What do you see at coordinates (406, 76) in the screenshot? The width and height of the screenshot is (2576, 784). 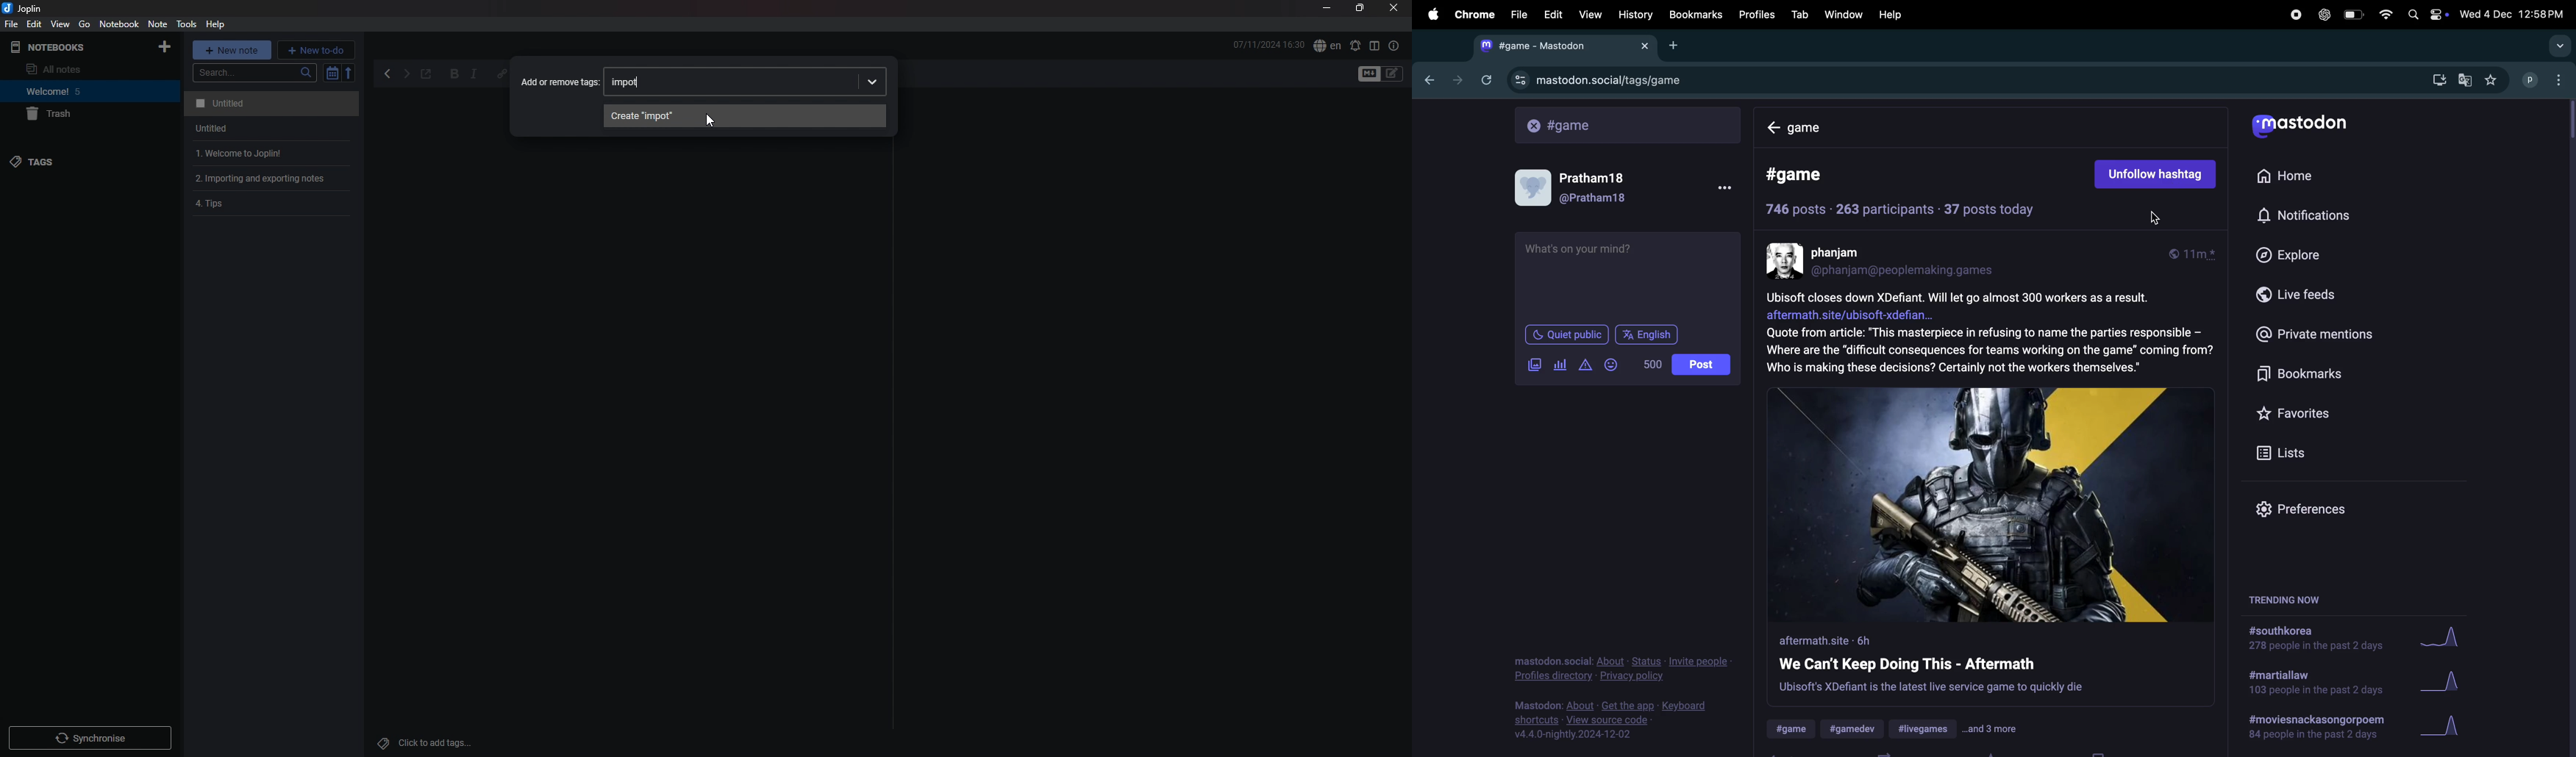 I see `forward` at bounding box center [406, 76].